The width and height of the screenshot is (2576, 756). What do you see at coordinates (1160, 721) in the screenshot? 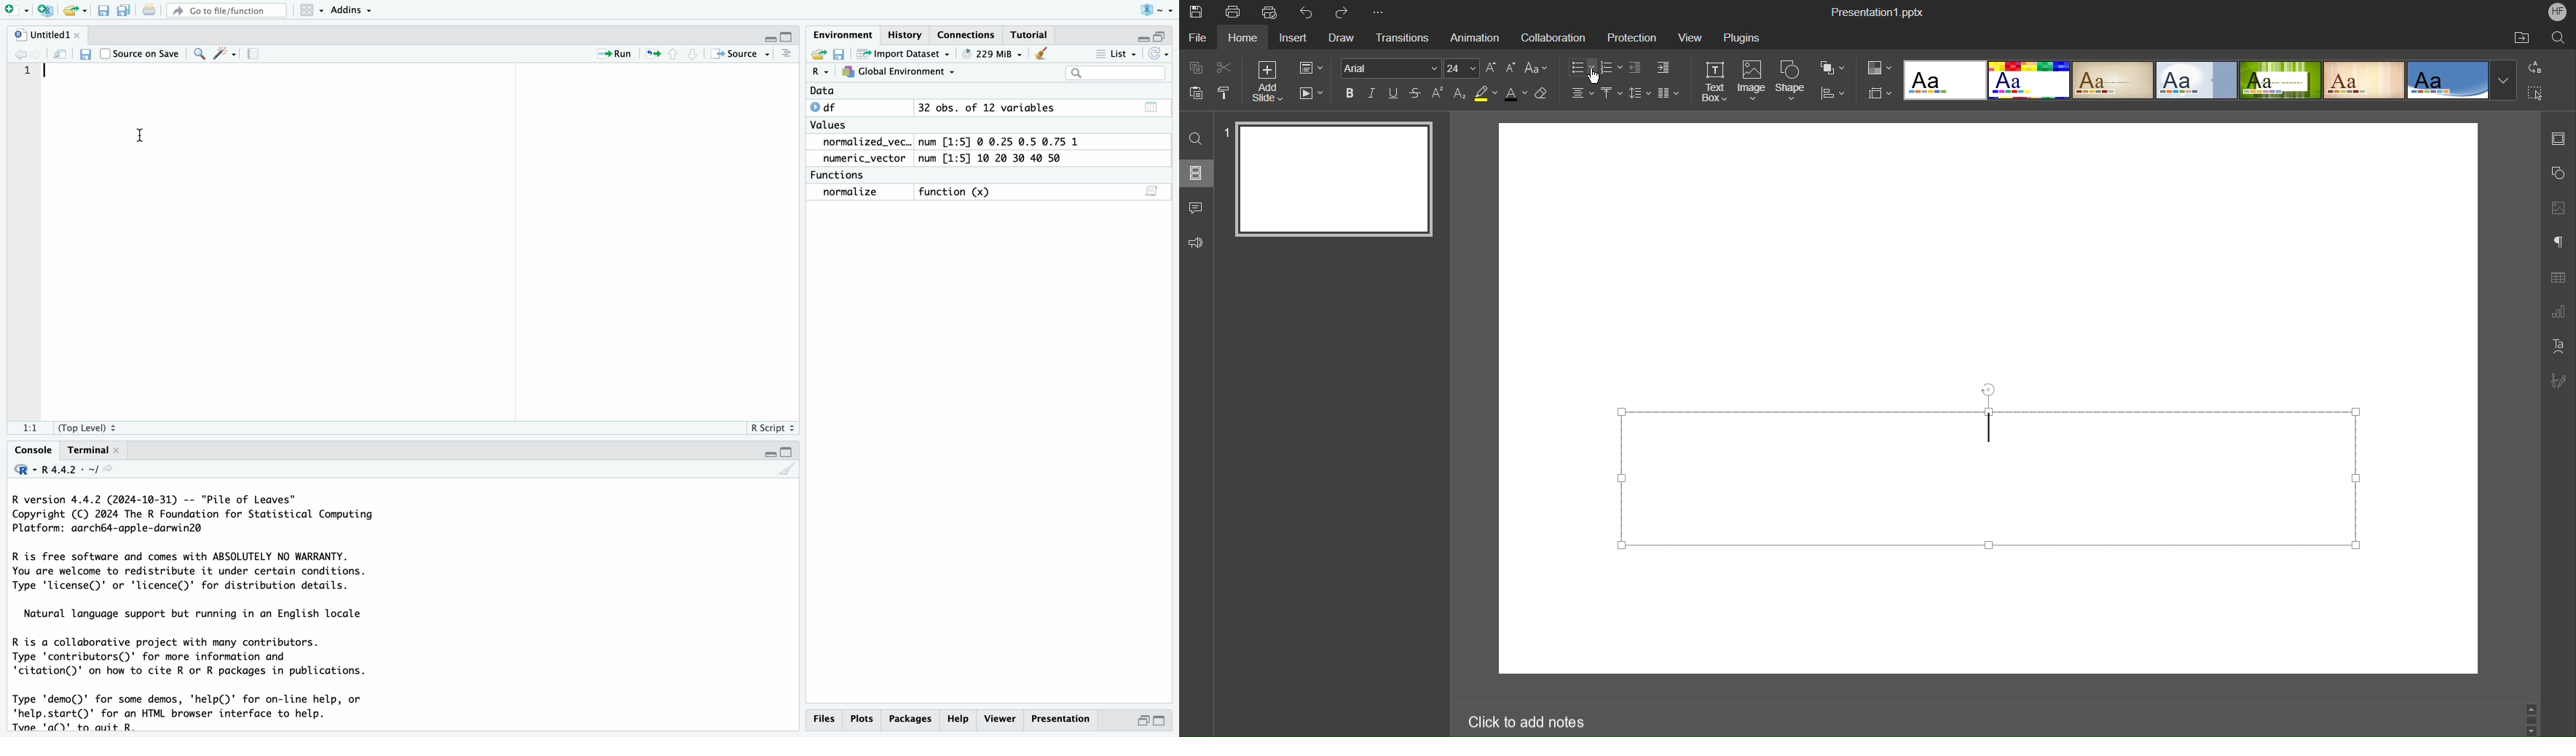
I see `maximize` at bounding box center [1160, 721].